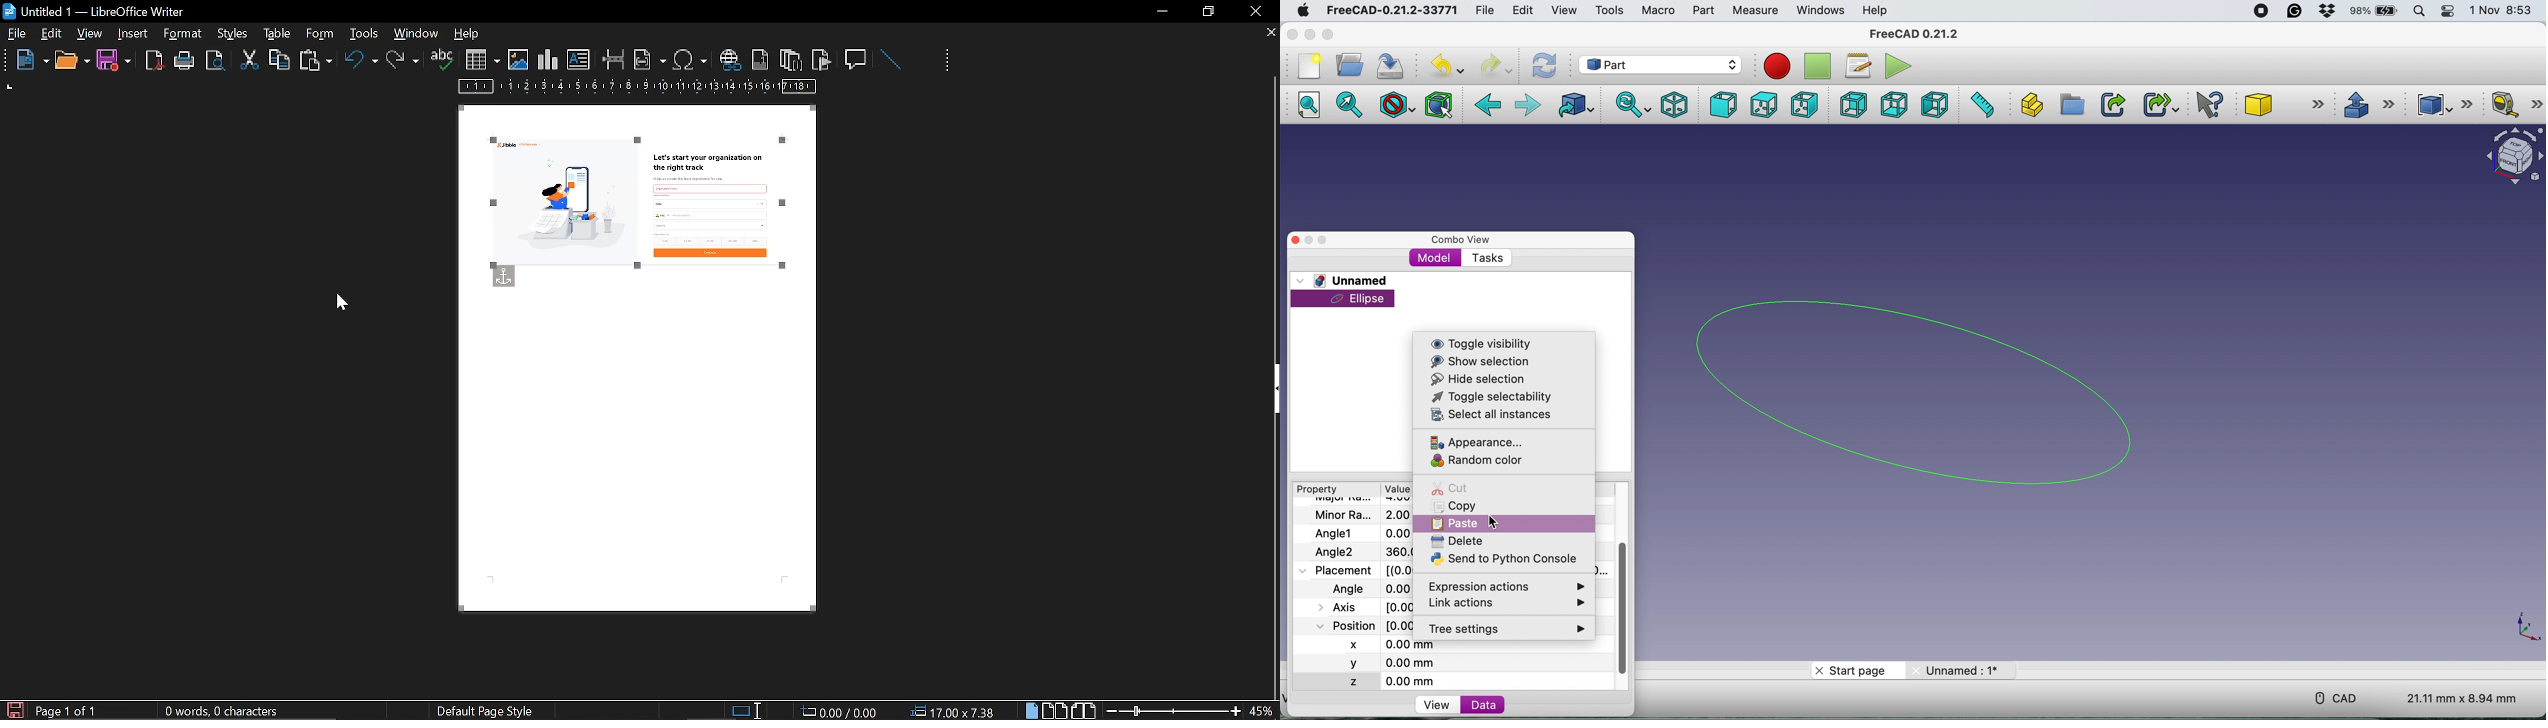  I want to click on grammarly, so click(2296, 10).